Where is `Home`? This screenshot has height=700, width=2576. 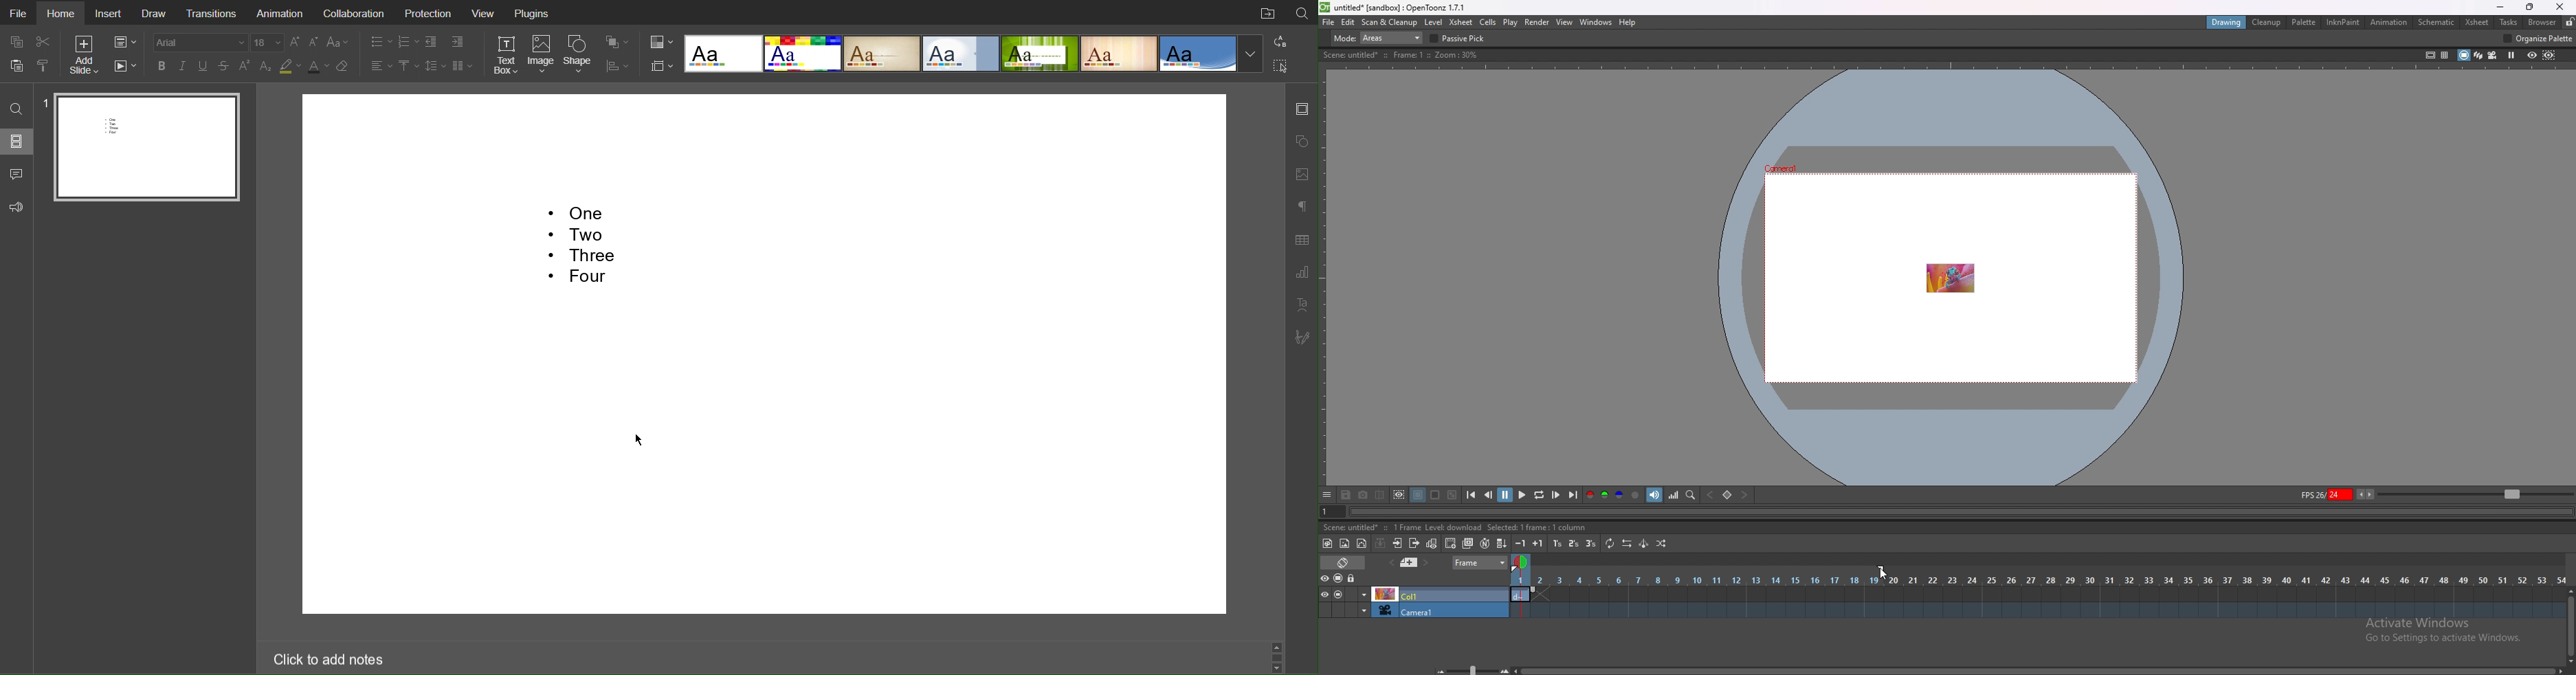
Home is located at coordinates (60, 13).